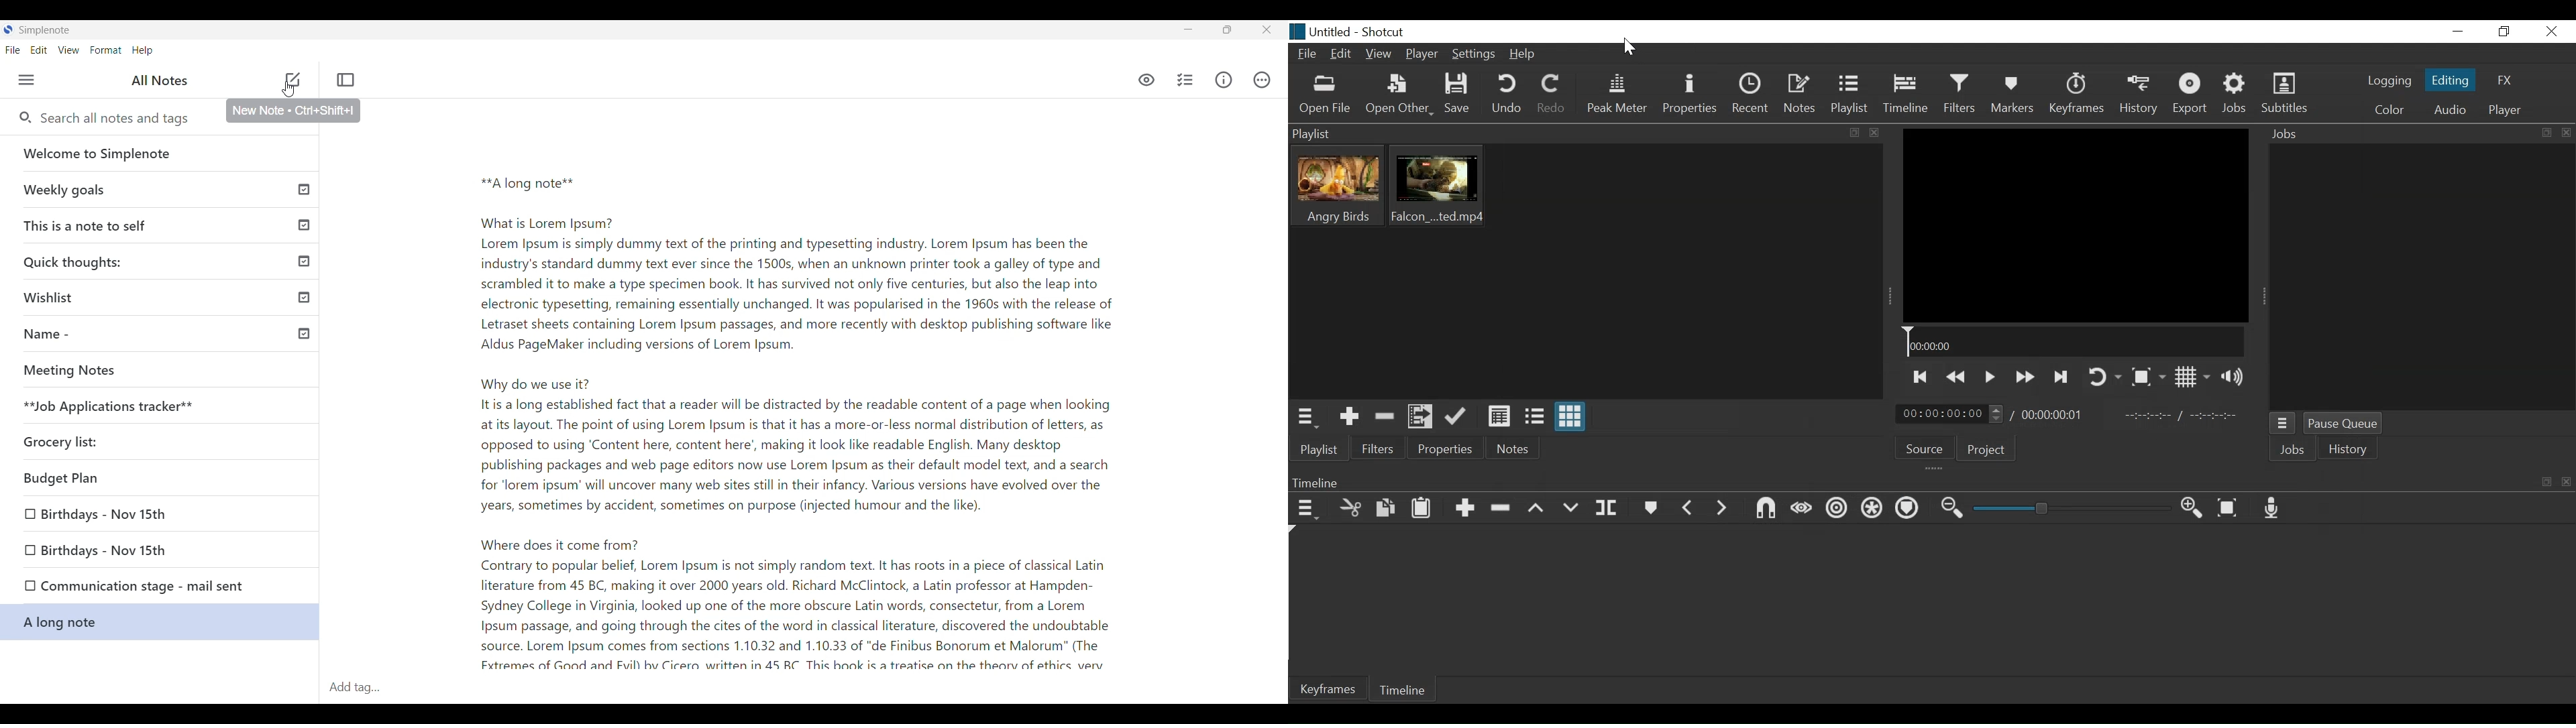  What do you see at coordinates (1572, 418) in the screenshot?
I see `View as icons` at bounding box center [1572, 418].